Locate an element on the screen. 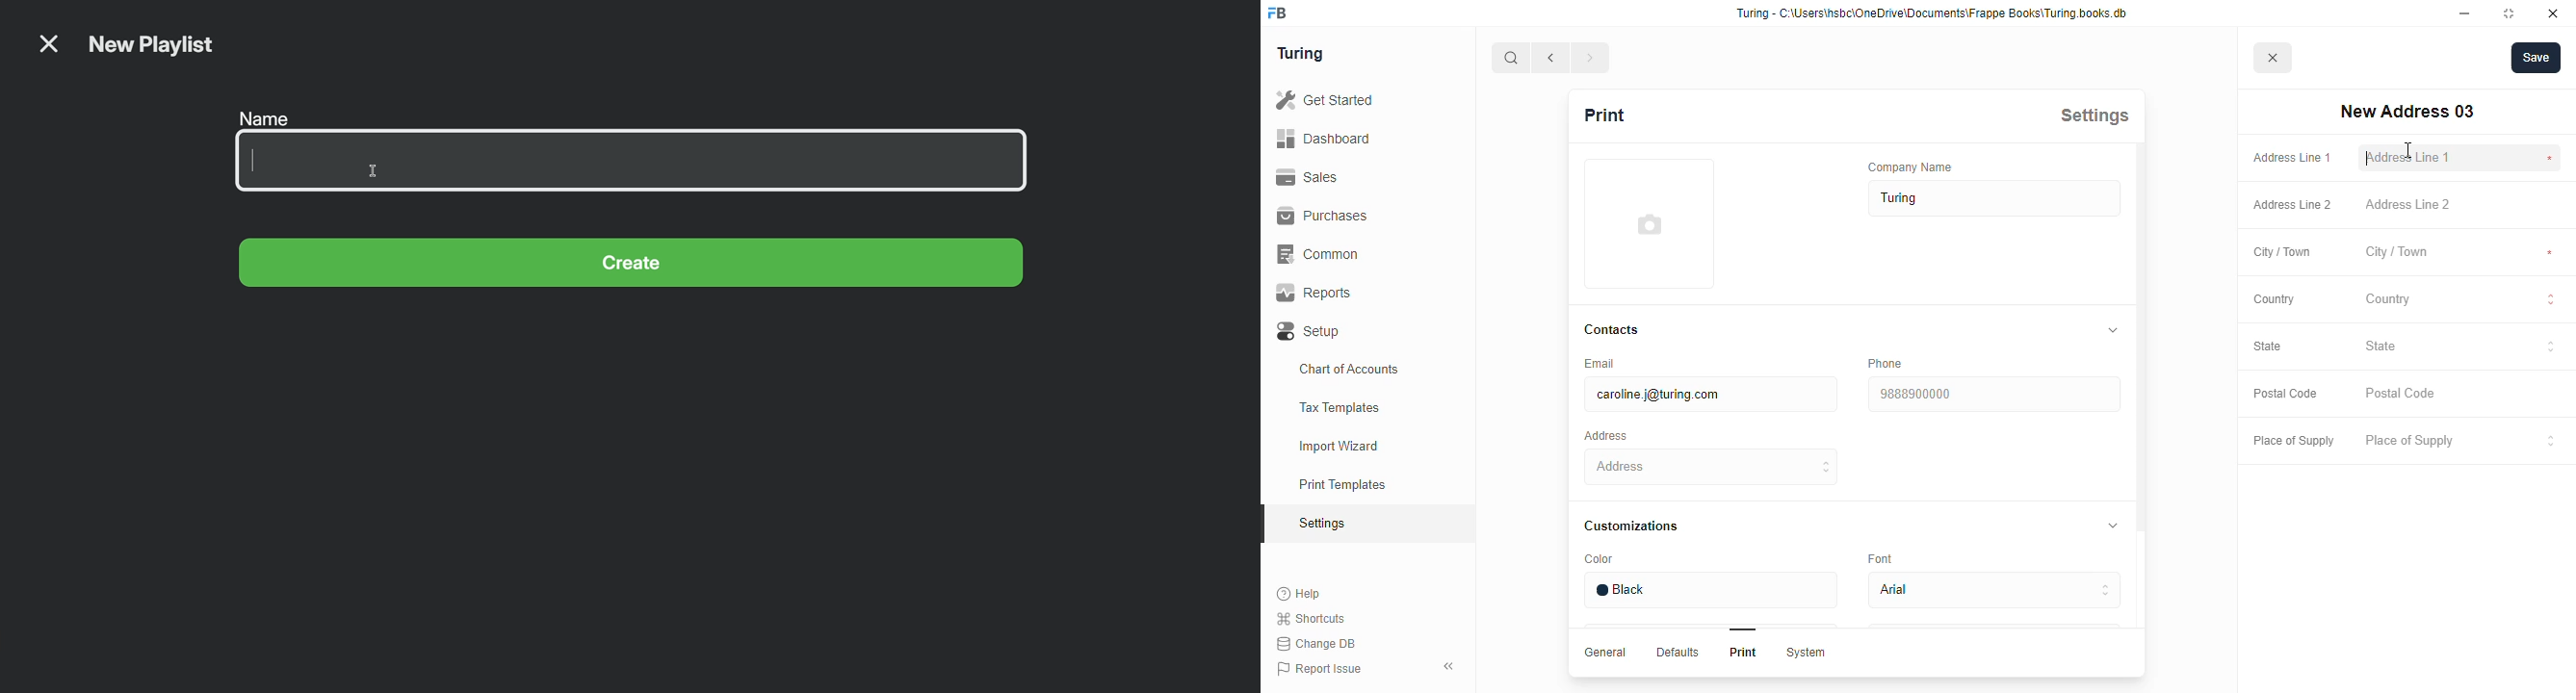 This screenshot has width=2576, height=700. purchases is located at coordinates (1322, 216).